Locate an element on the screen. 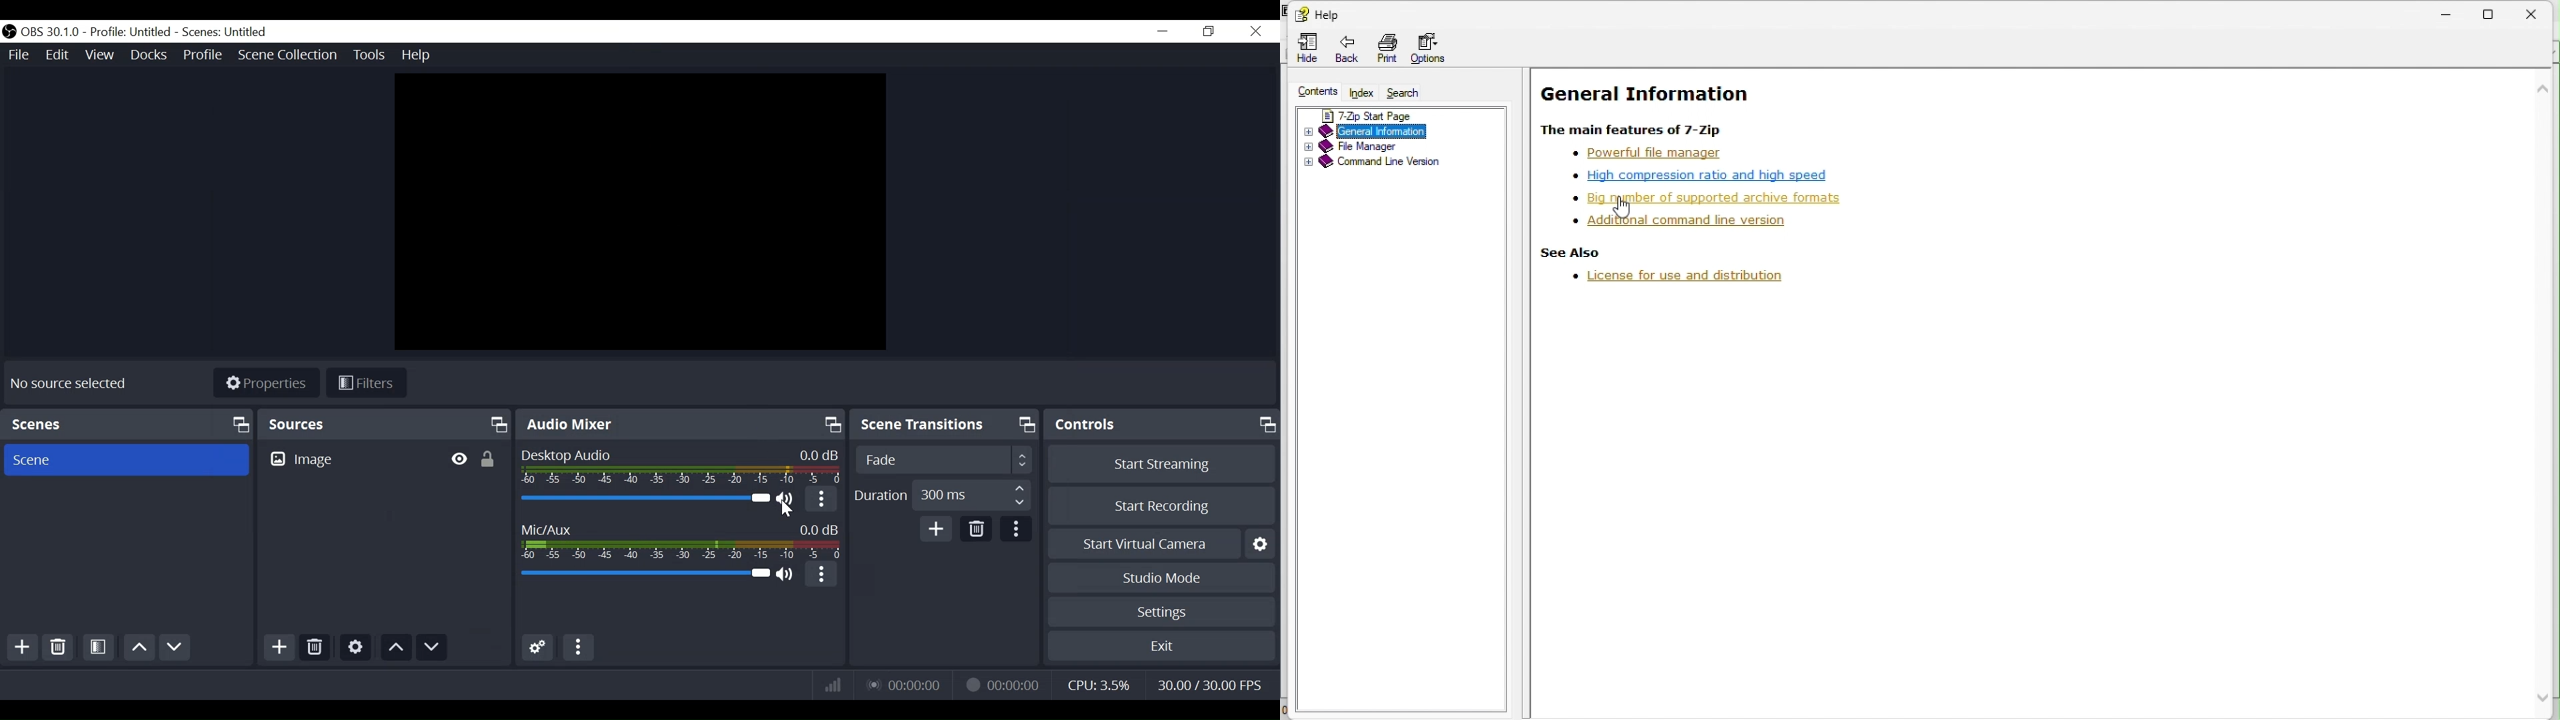 The width and height of the screenshot is (2576, 728). Restore is located at coordinates (1211, 31).